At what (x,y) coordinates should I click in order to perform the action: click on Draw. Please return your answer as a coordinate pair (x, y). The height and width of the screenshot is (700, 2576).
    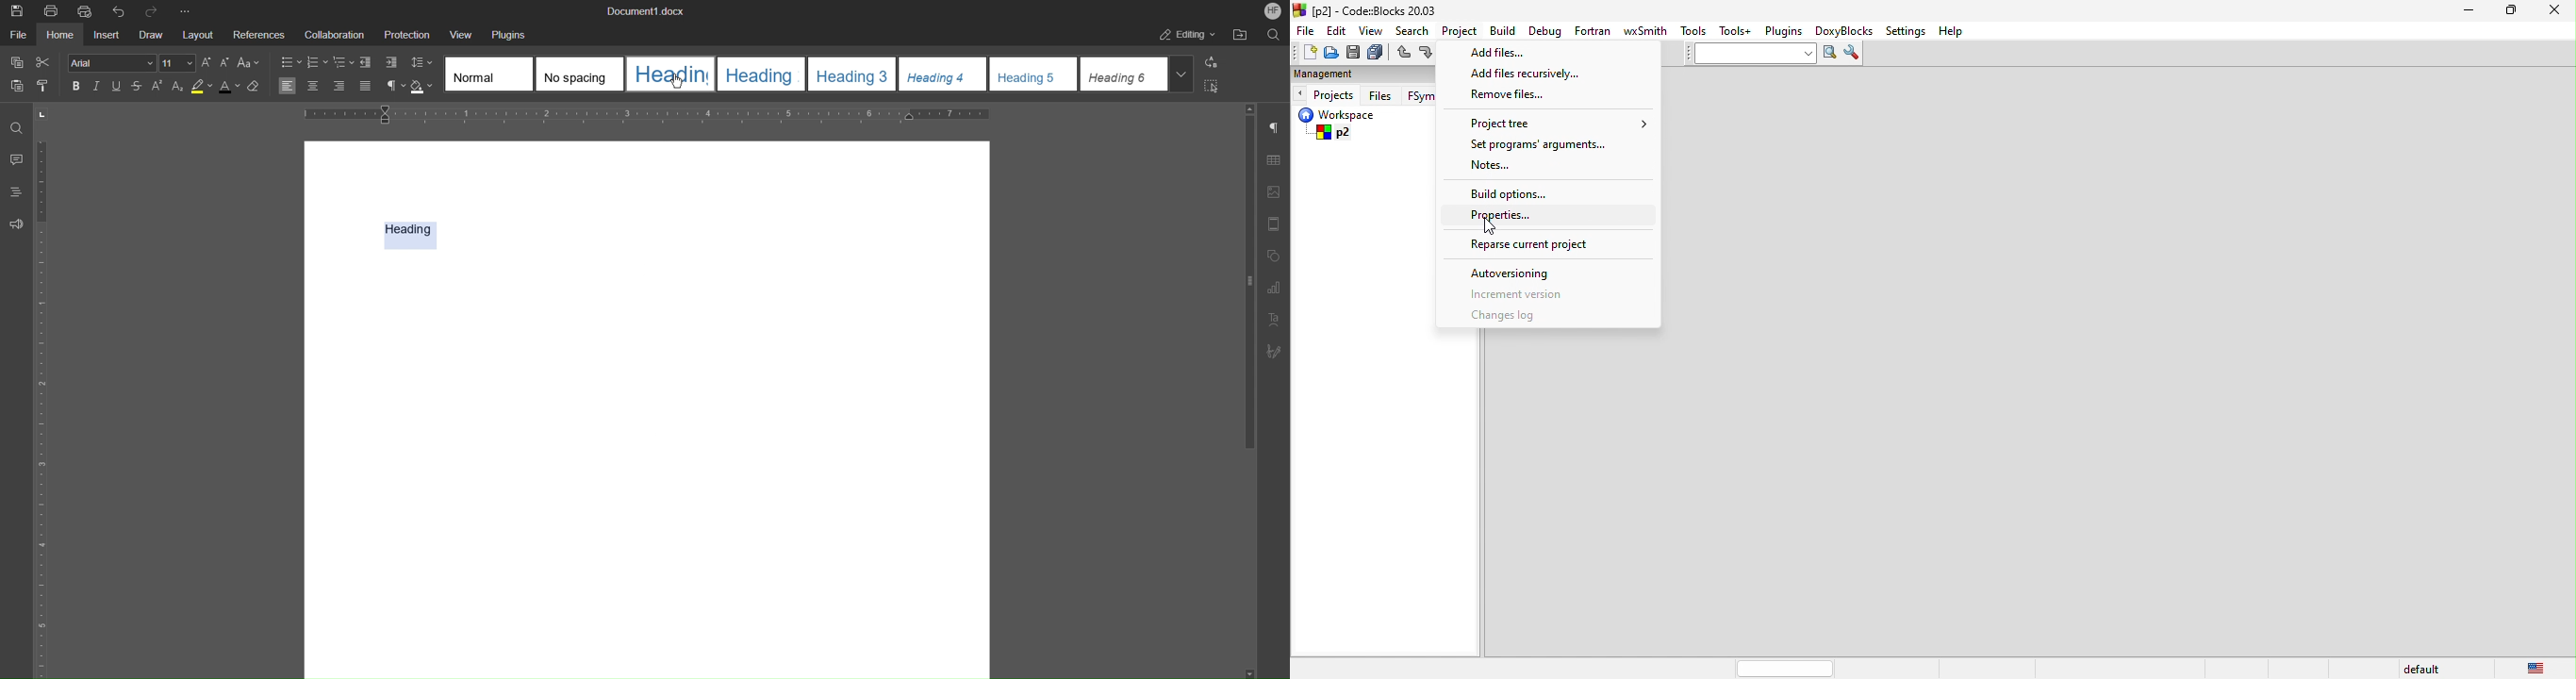
    Looking at the image, I should click on (151, 34).